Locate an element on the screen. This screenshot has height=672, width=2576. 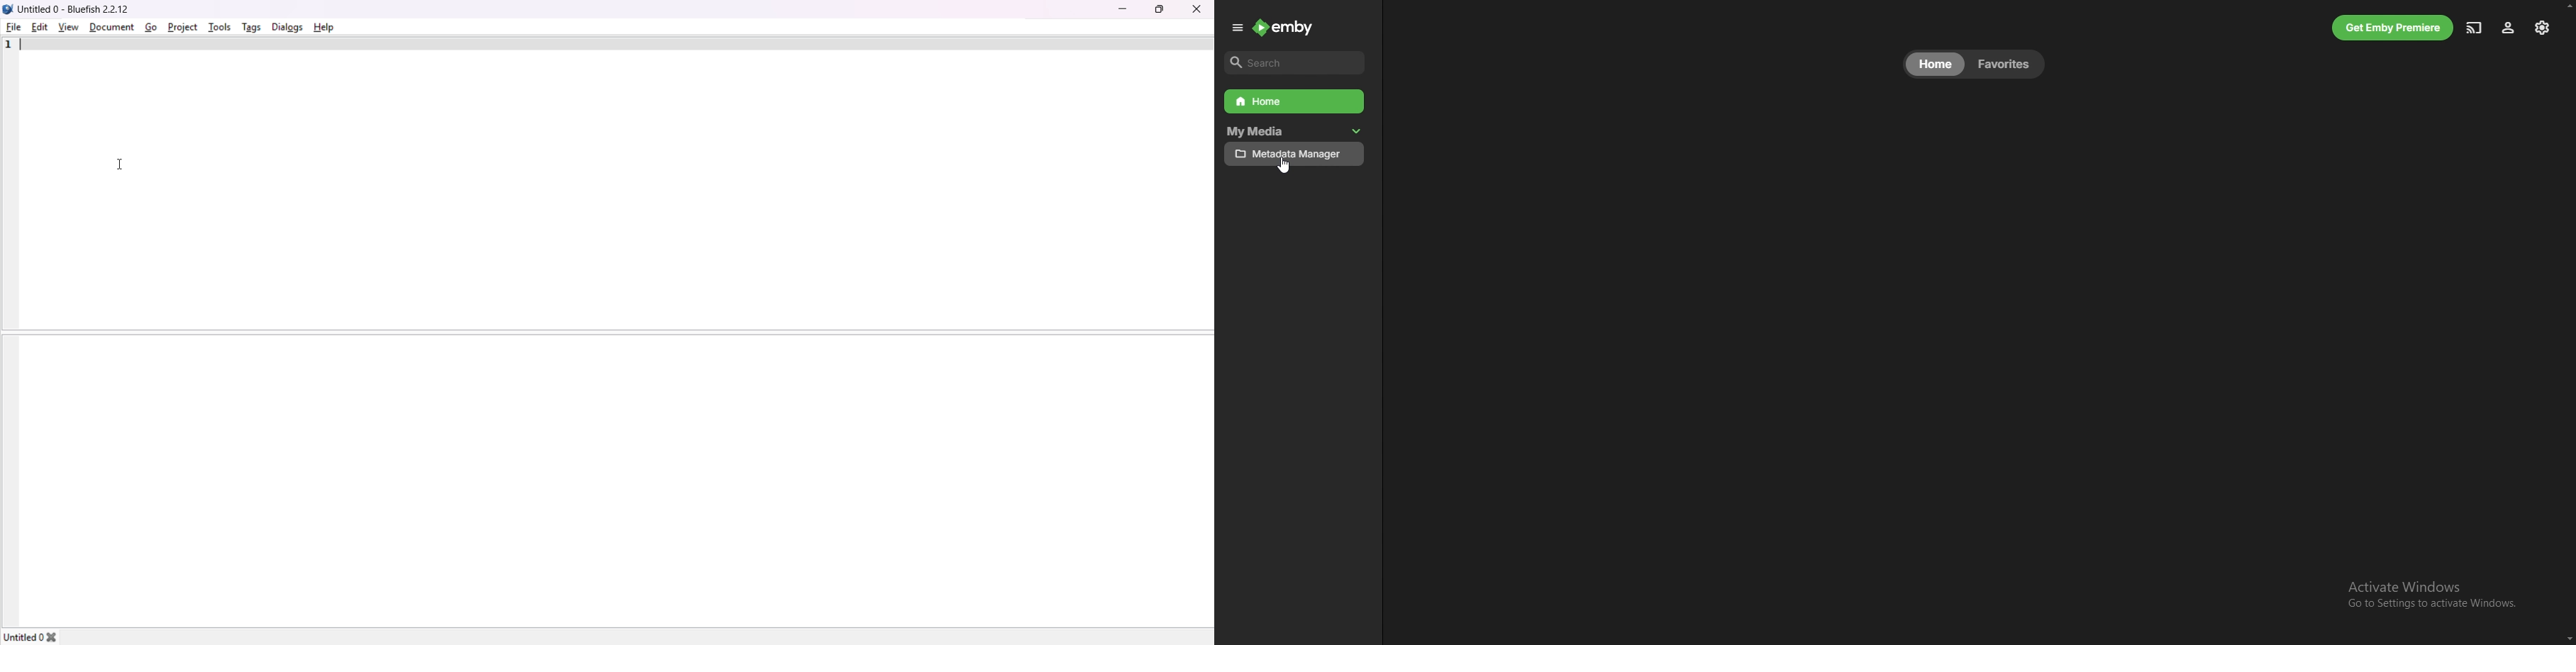
expand is located at coordinates (1238, 28).